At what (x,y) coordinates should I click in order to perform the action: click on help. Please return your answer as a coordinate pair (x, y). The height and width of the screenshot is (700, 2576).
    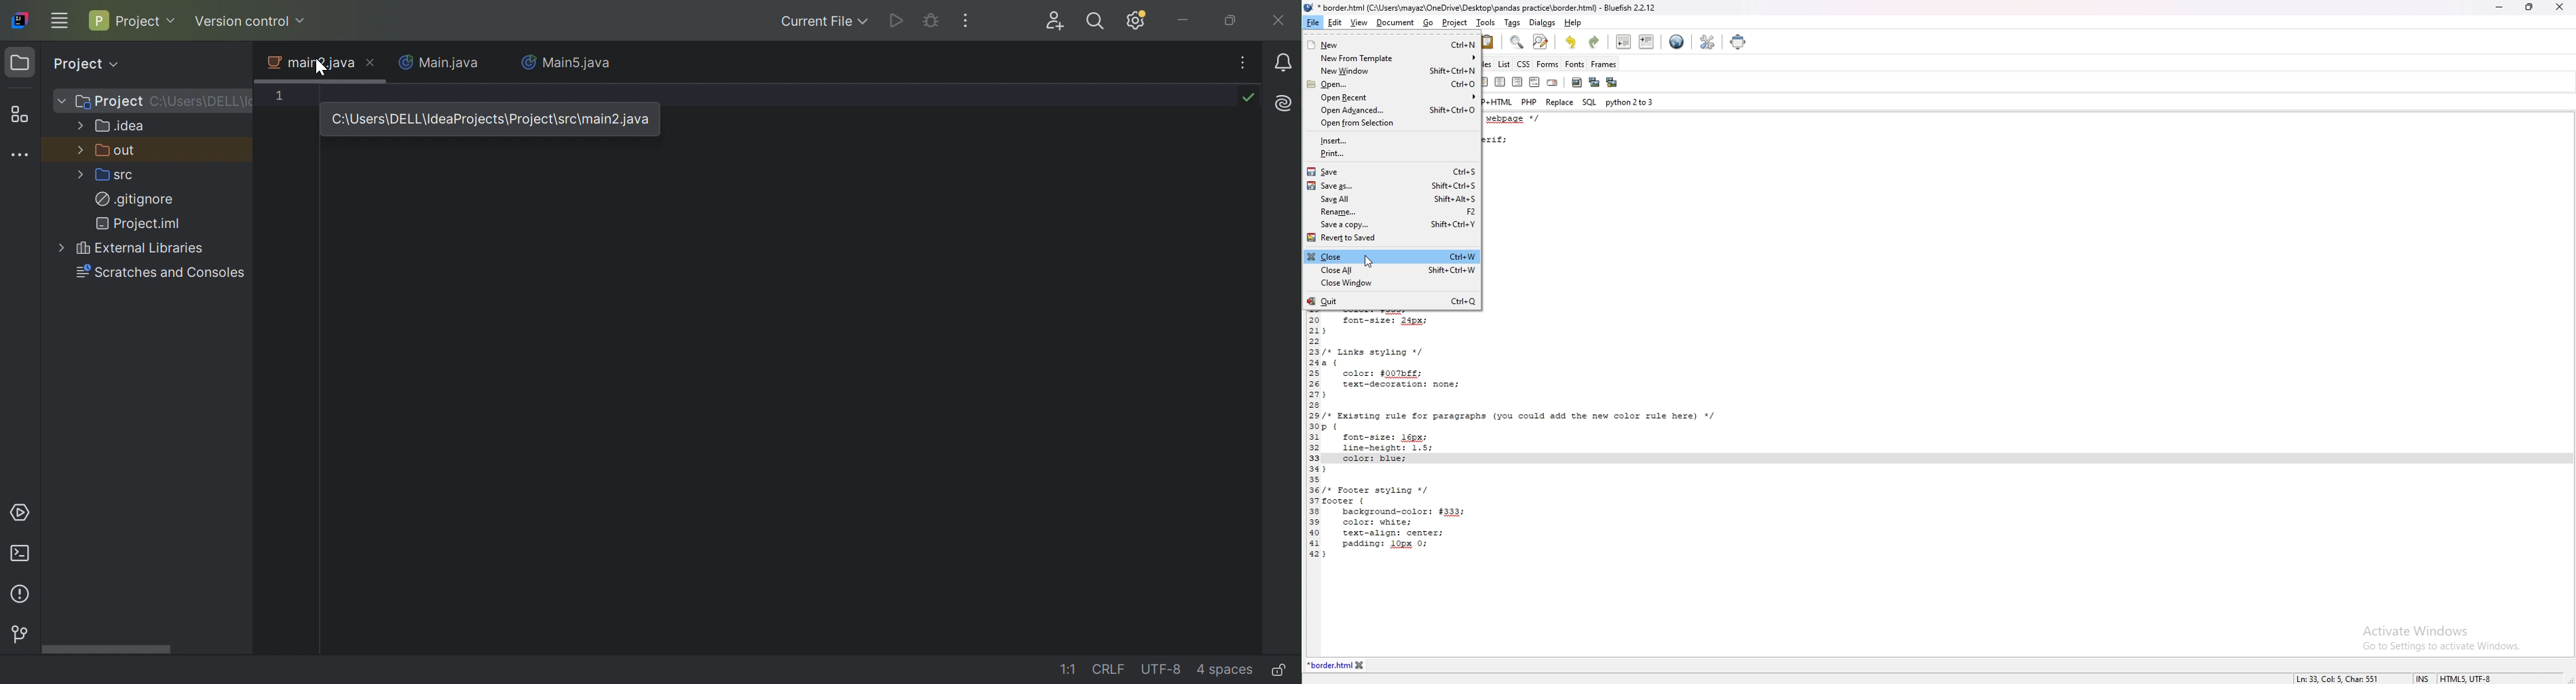
    Looking at the image, I should click on (1573, 23).